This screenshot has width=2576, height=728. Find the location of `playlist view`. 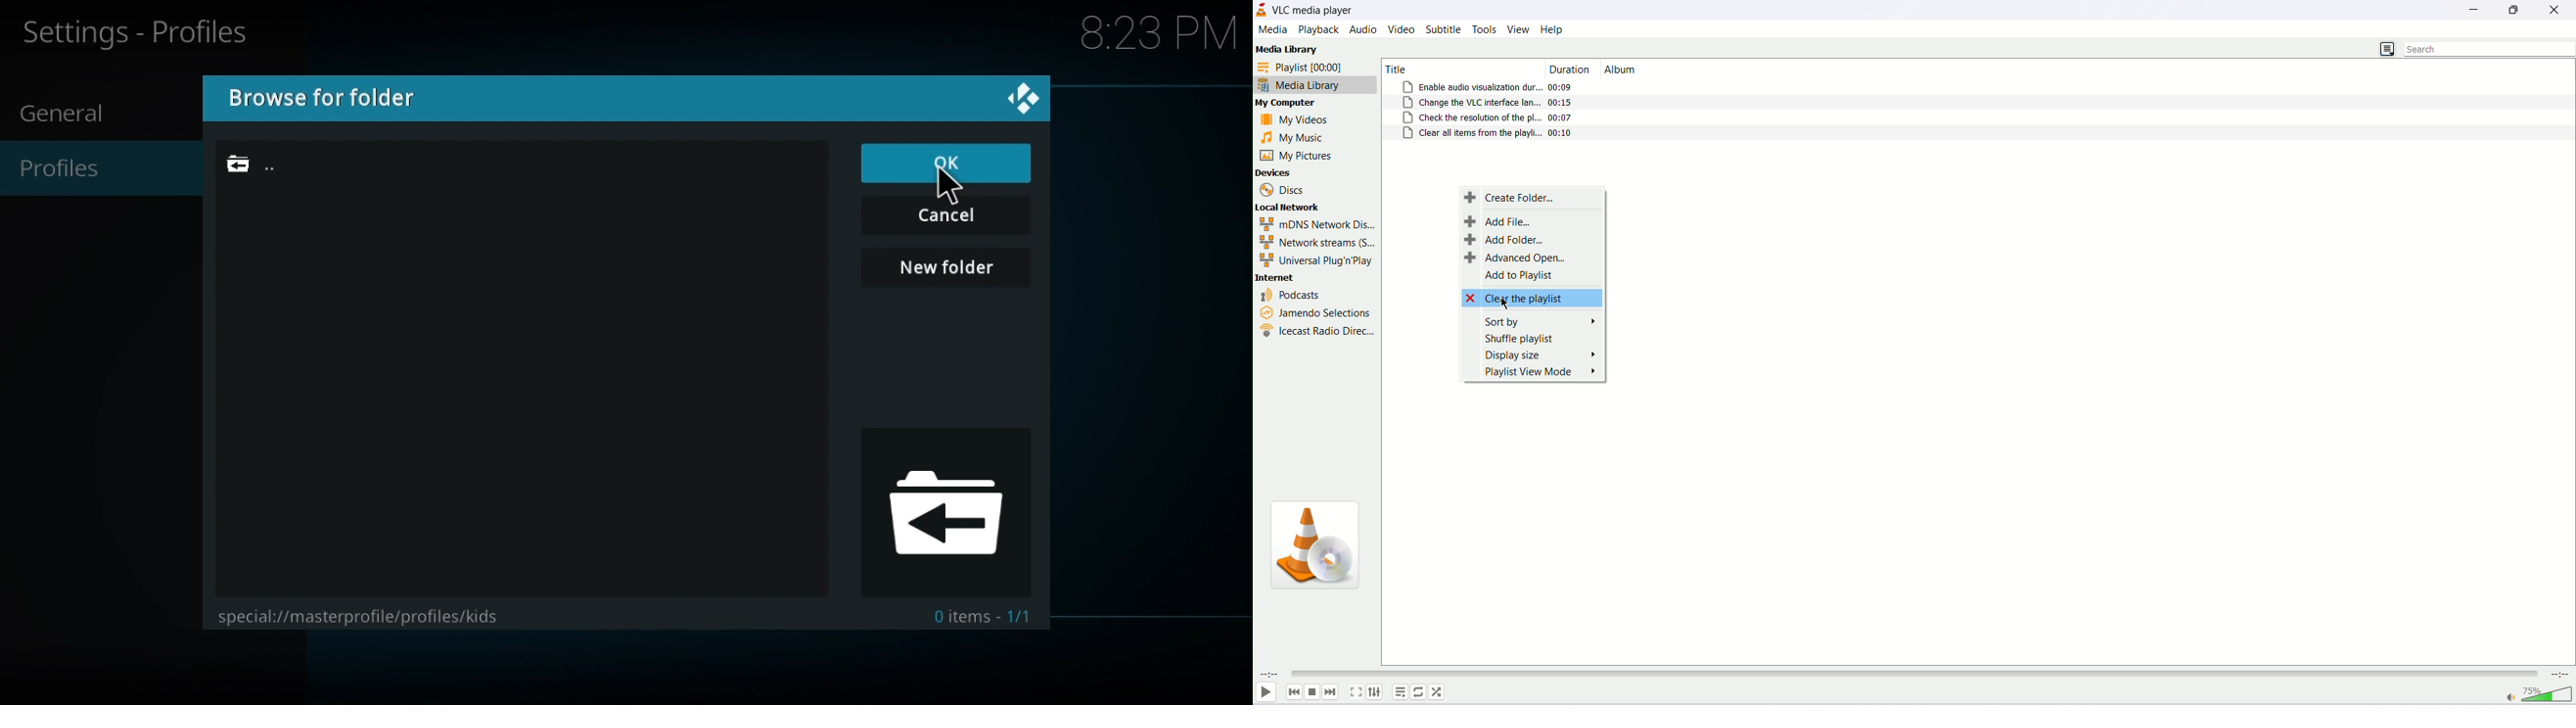

playlist view is located at coordinates (2387, 48).